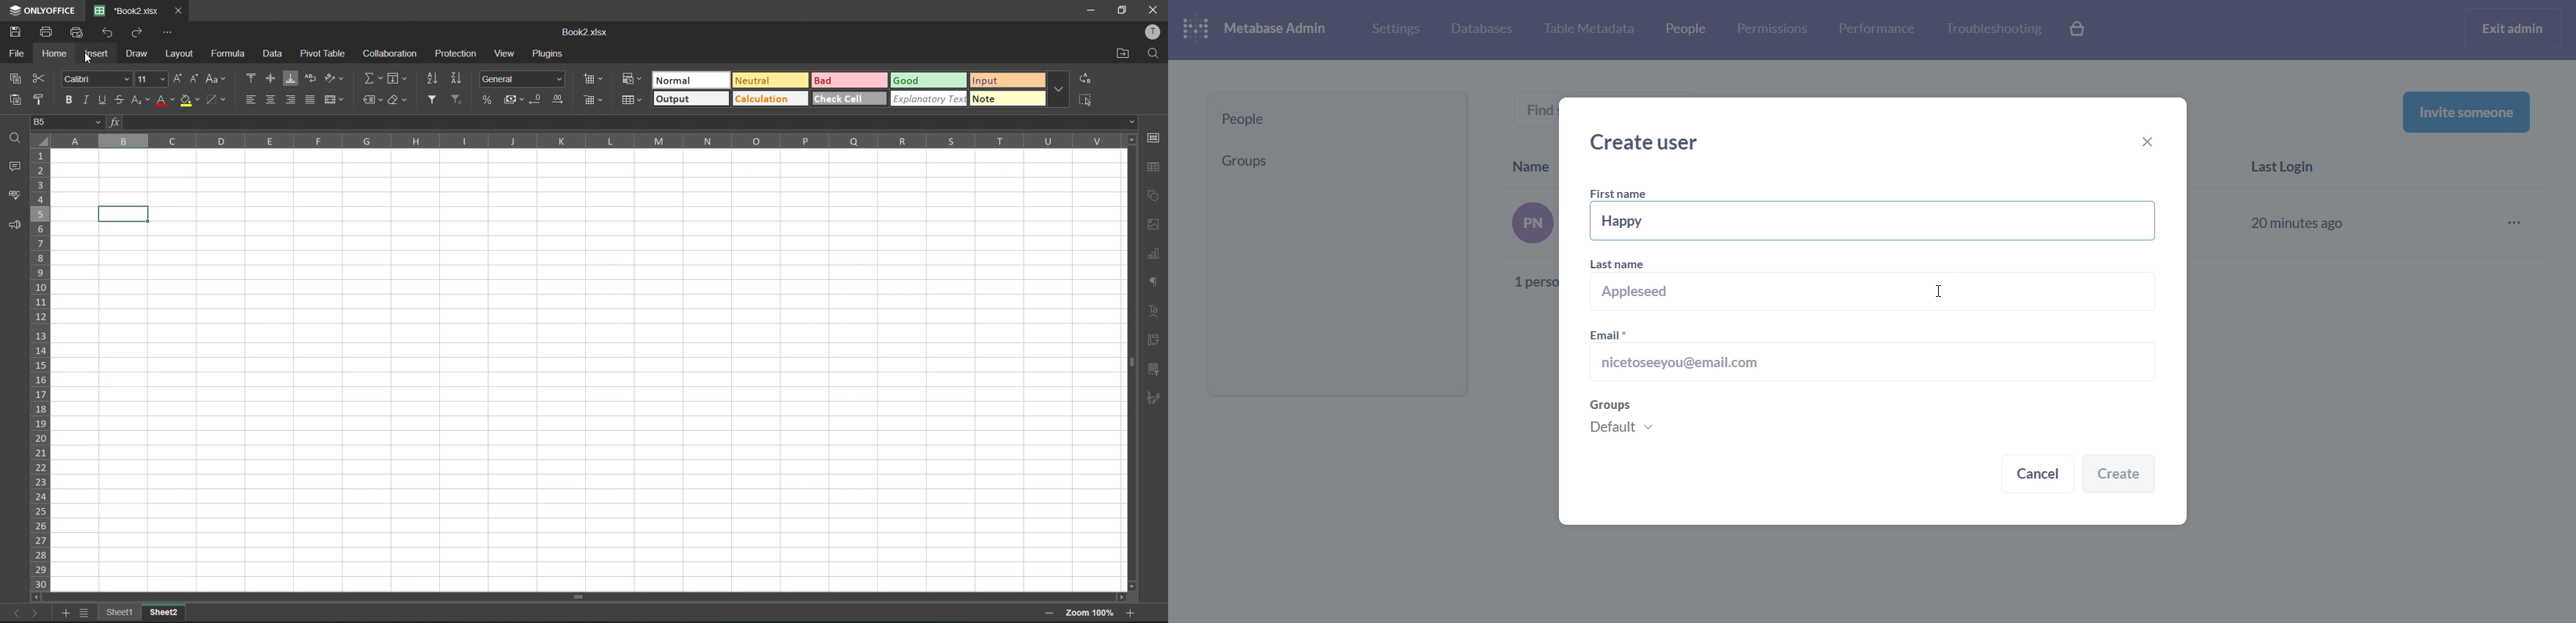 Image resolution: width=2576 pixels, height=644 pixels. Describe the element at coordinates (140, 53) in the screenshot. I see `draw` at that location.